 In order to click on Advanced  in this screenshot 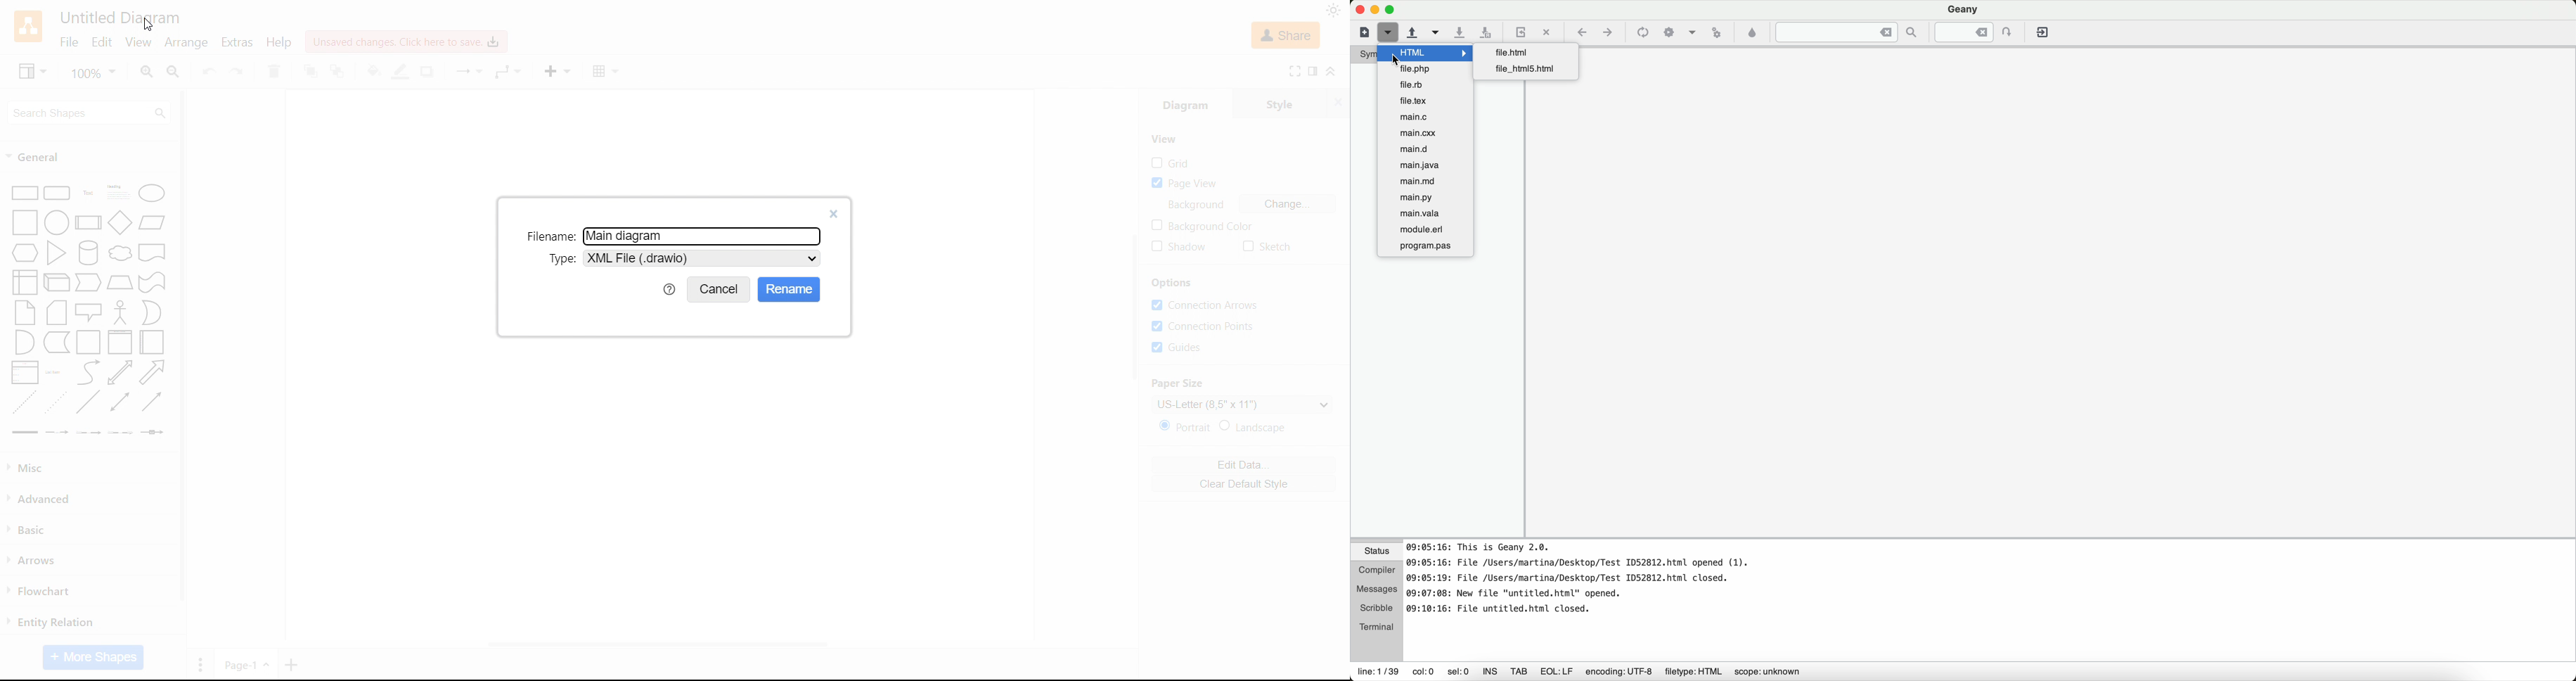, I will do `click(42, 499)`.